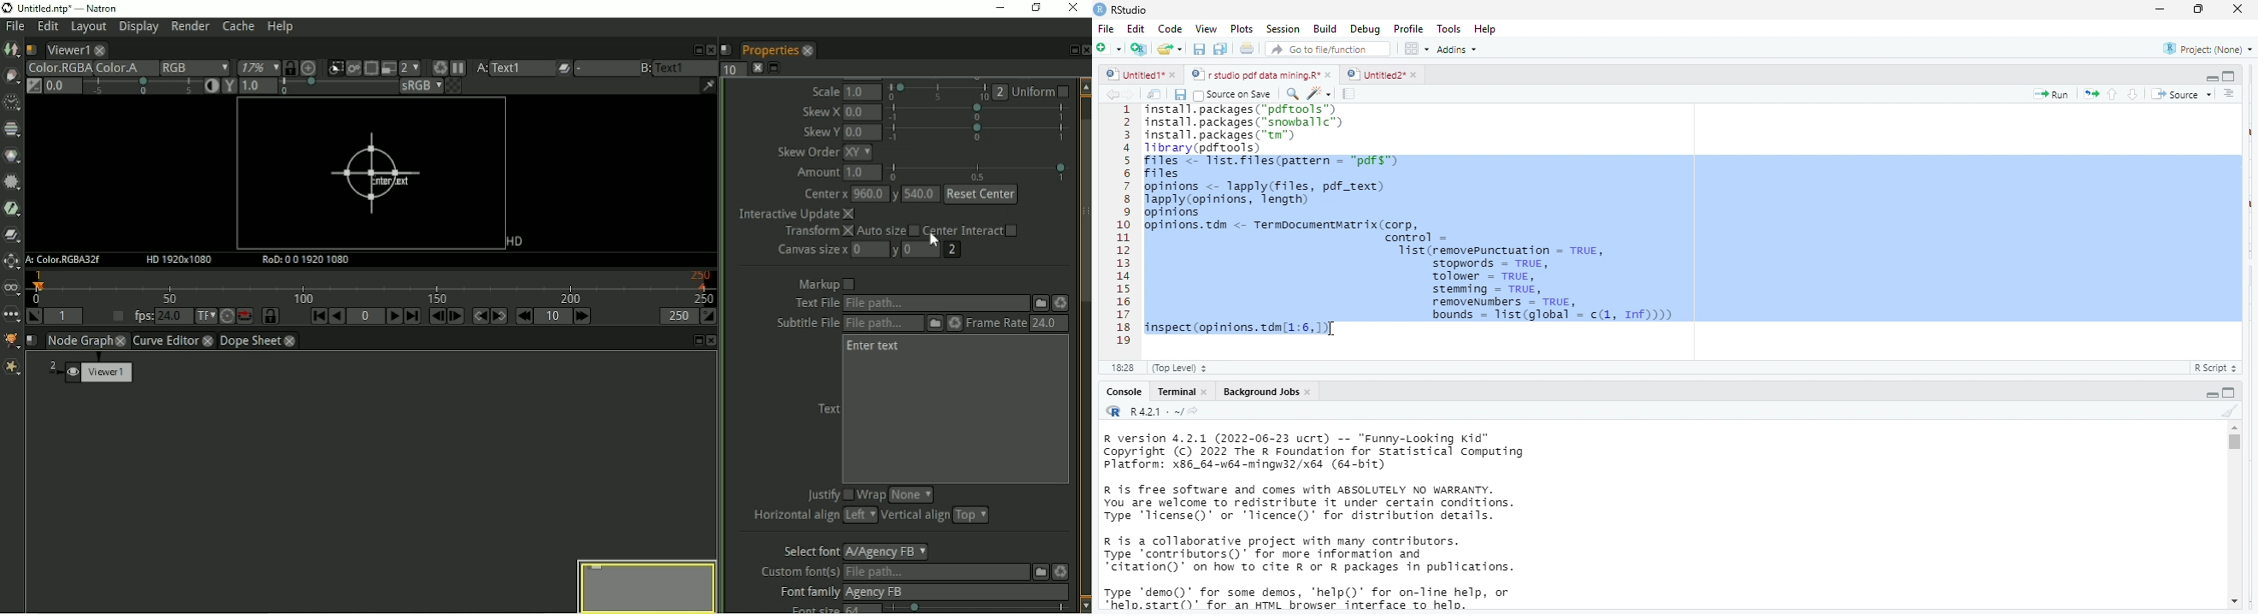  Describe the element at coordinates (1205, 392) in the screenshot. I see `close` at that location.